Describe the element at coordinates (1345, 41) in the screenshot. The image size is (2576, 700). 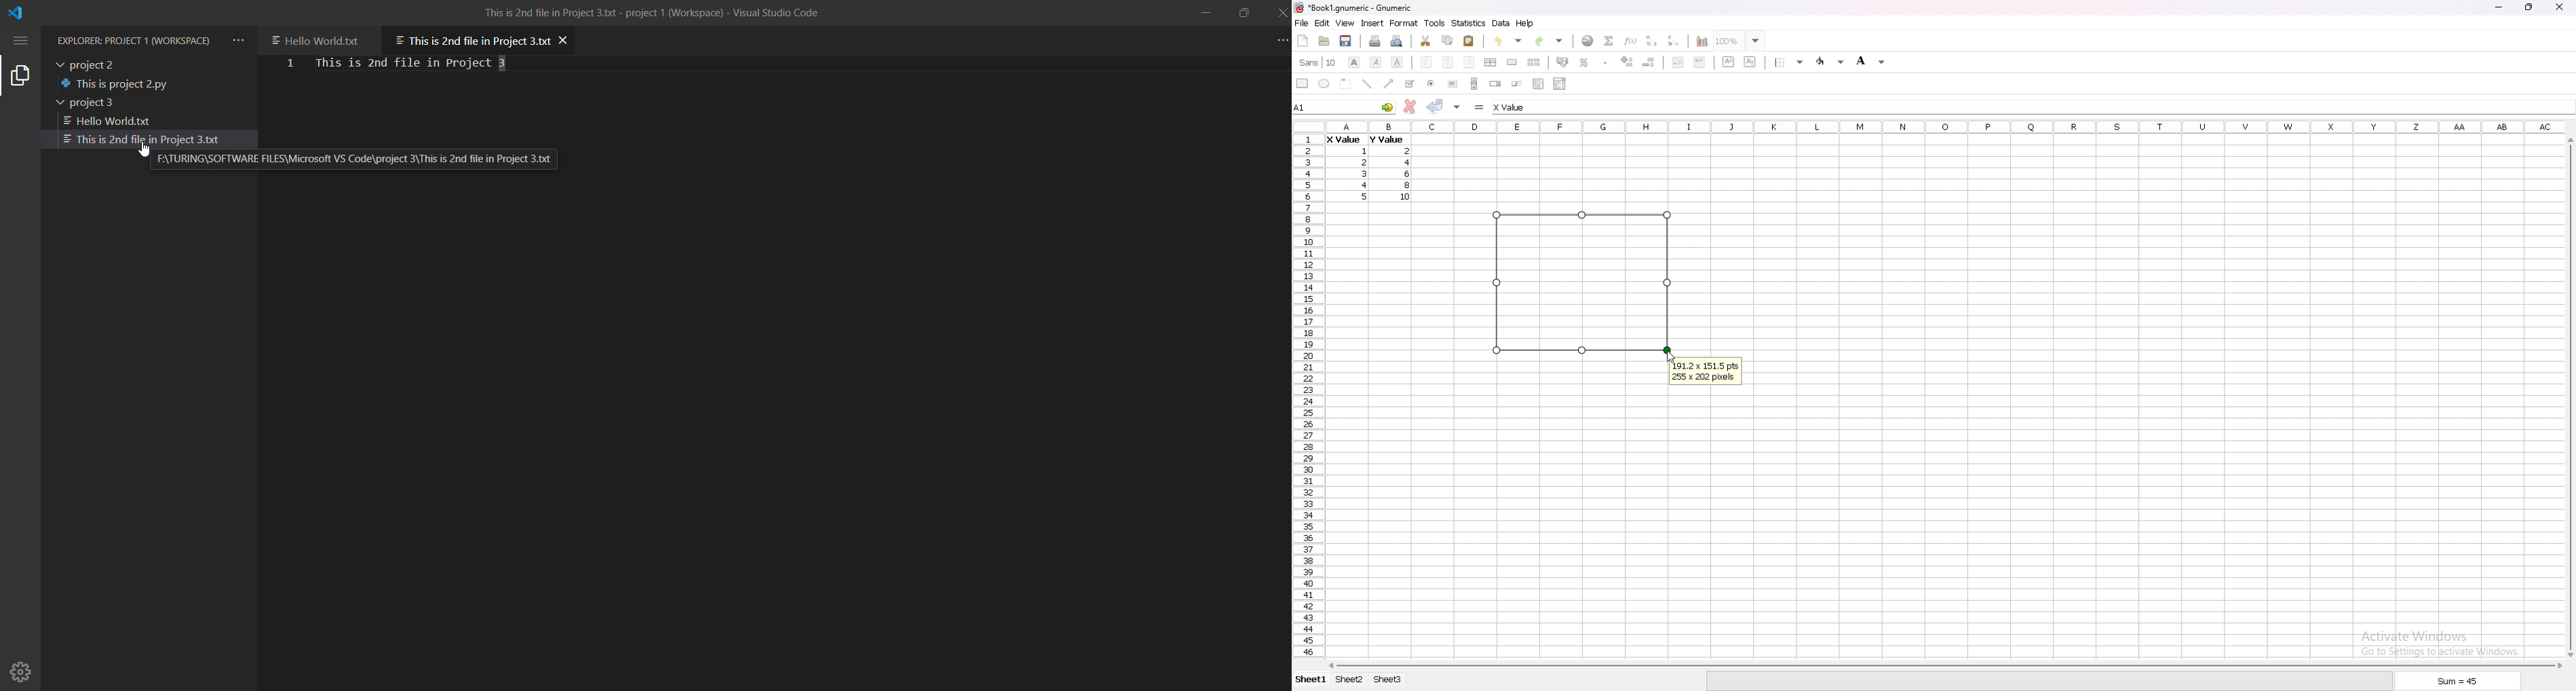
I see `save` at that location.